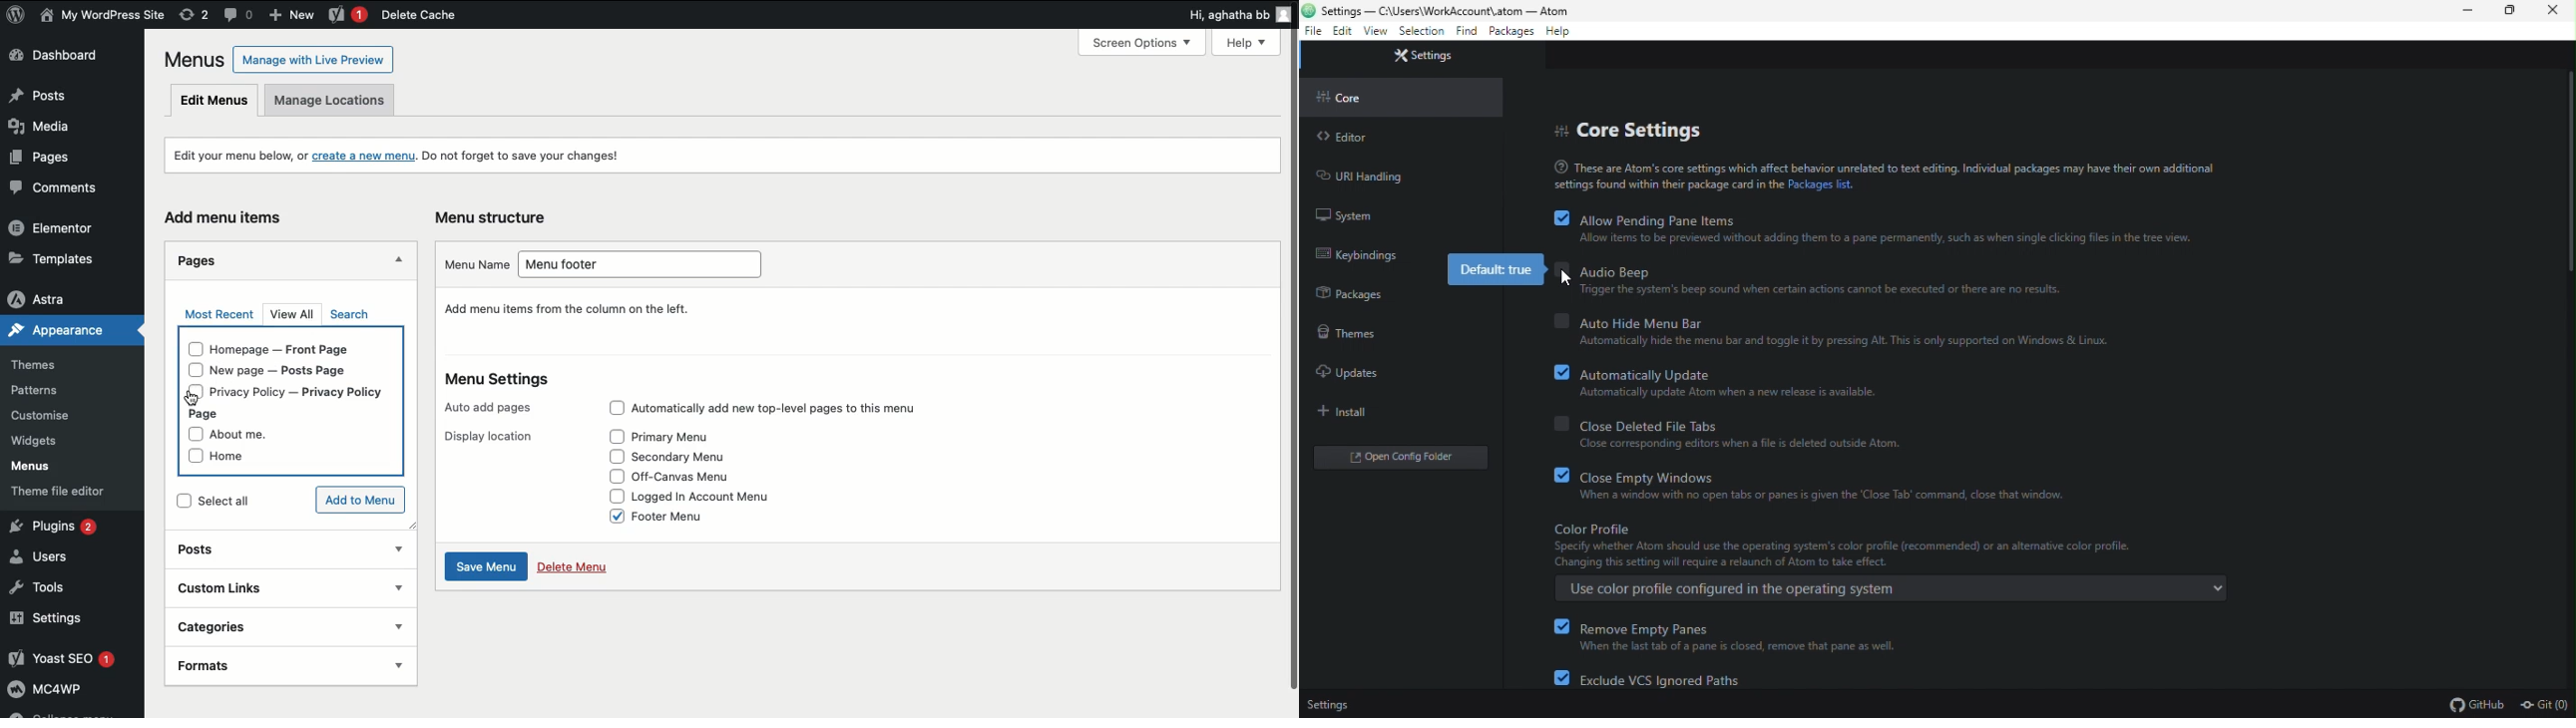 This screenshot has width=2576, height=728. What do you see at coordinates (2558, 13) in the screenshot?
I see `close` at bounding box center [2558, 13].